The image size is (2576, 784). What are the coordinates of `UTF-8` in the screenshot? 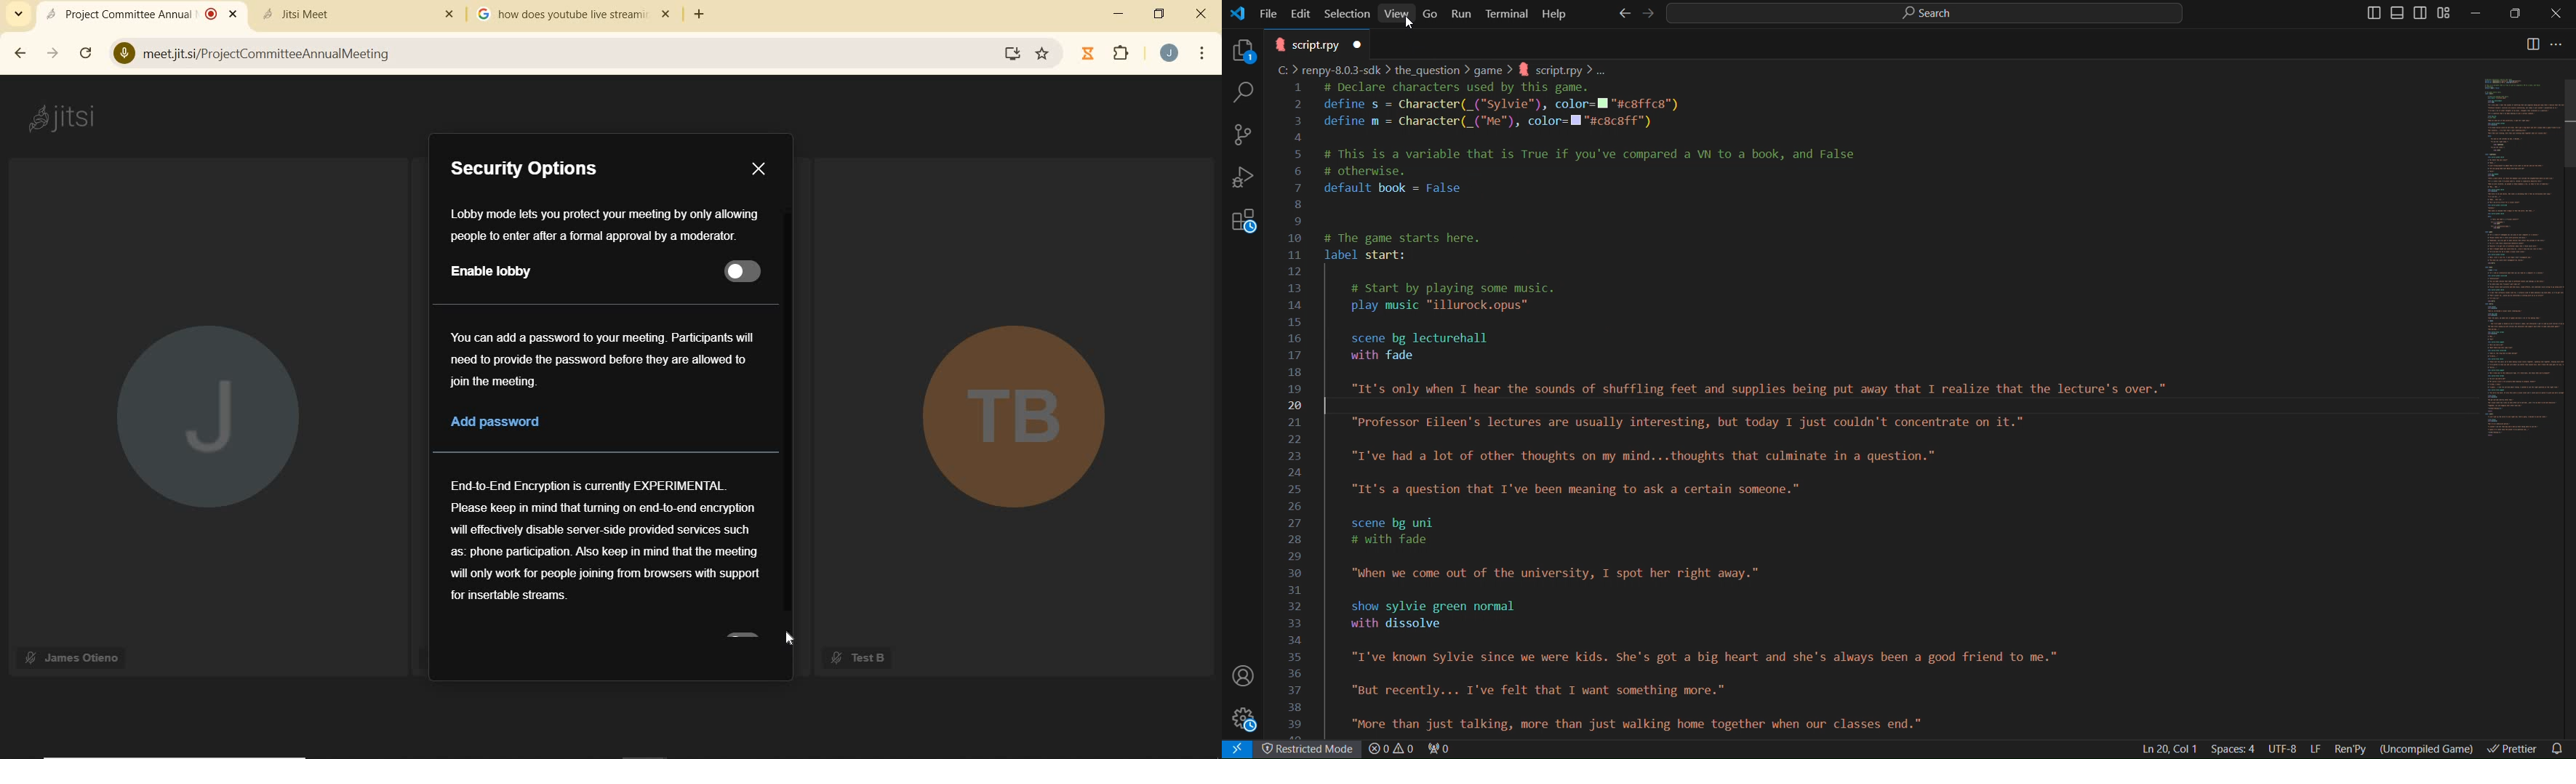 It's located at (2283, 749).